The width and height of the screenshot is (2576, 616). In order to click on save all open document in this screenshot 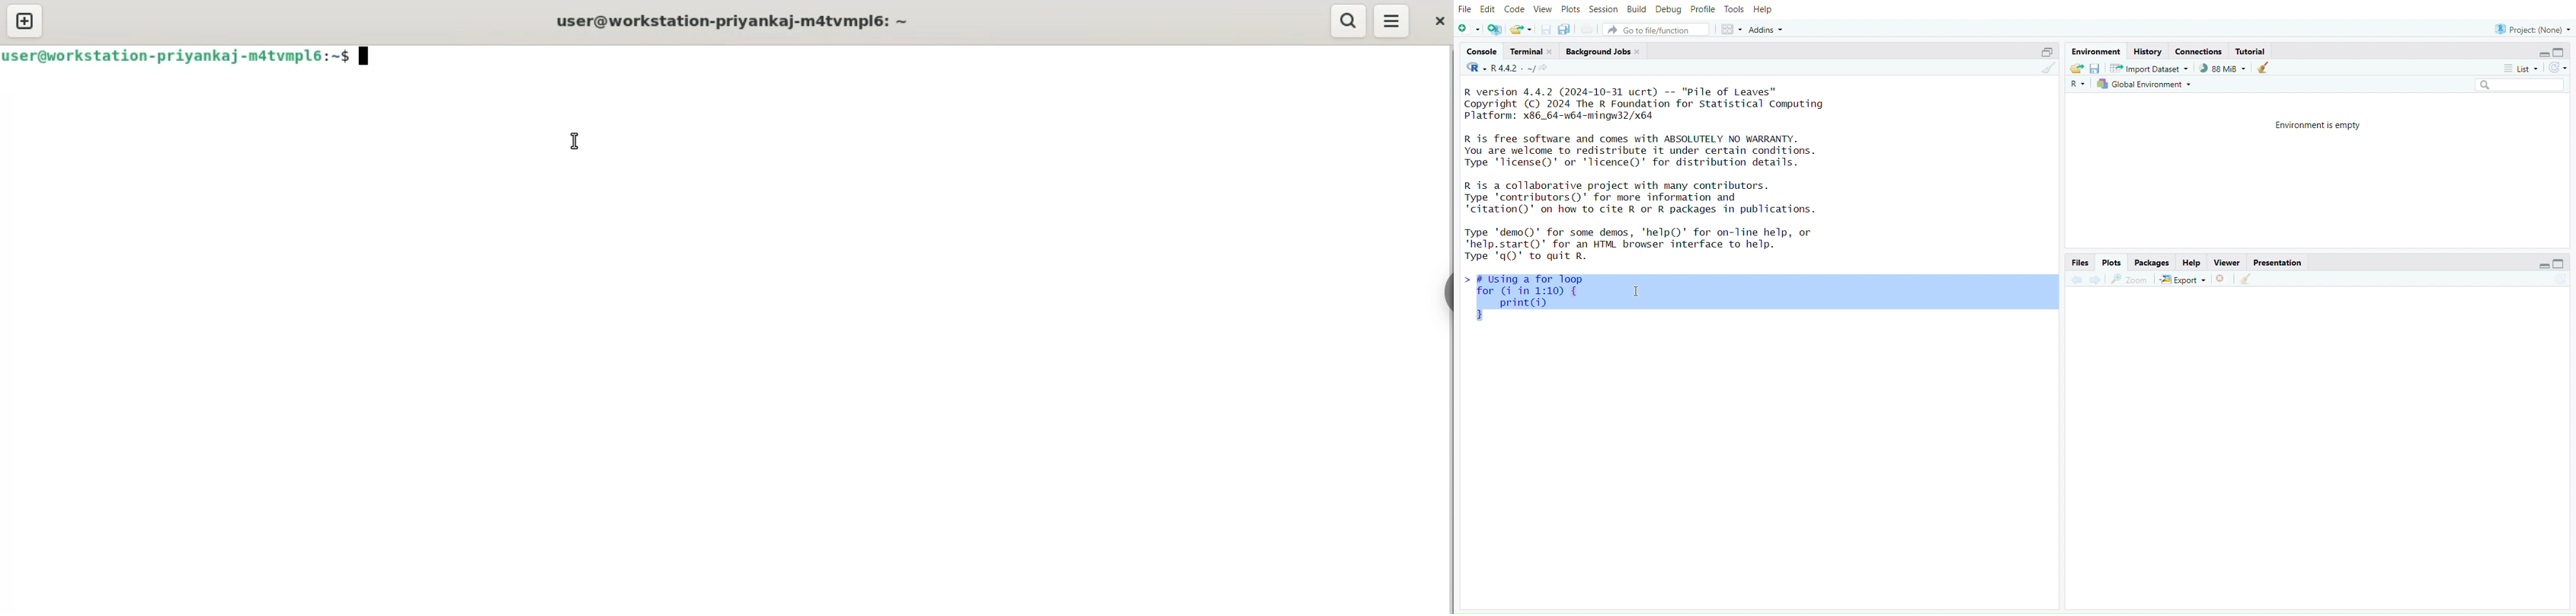, I will do `click(1567, 29)`.